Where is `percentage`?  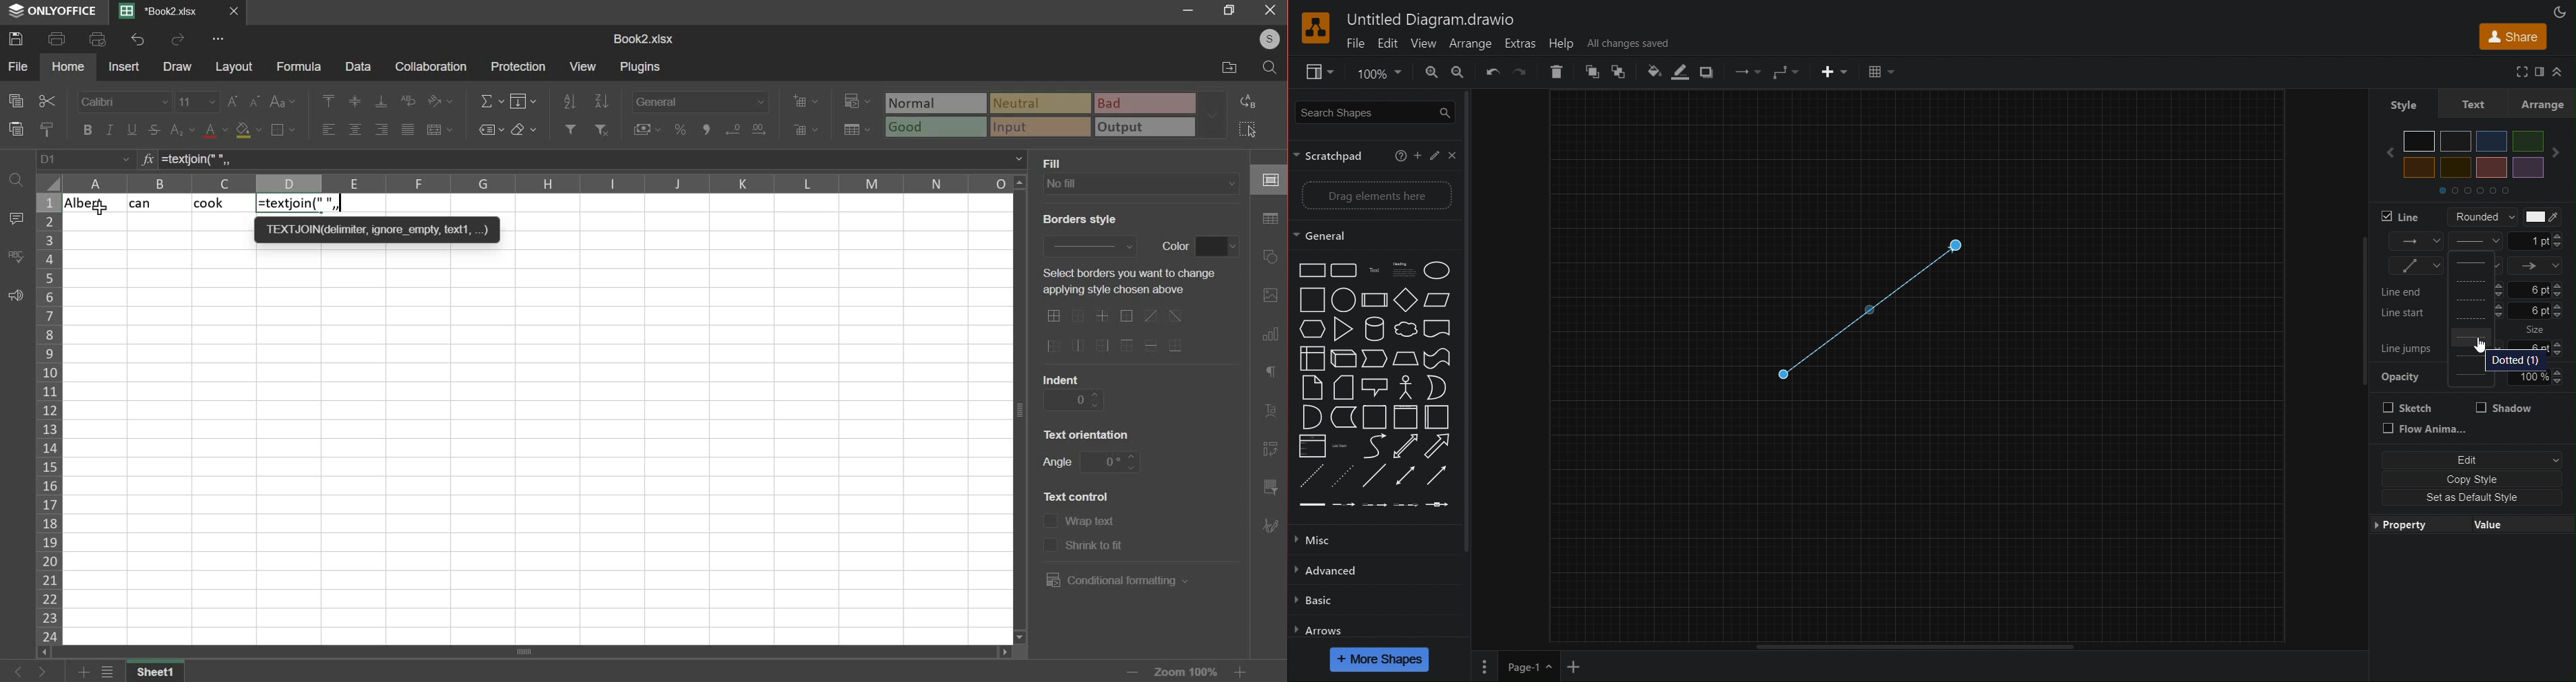
percentage is located at coordinates (680, 129).